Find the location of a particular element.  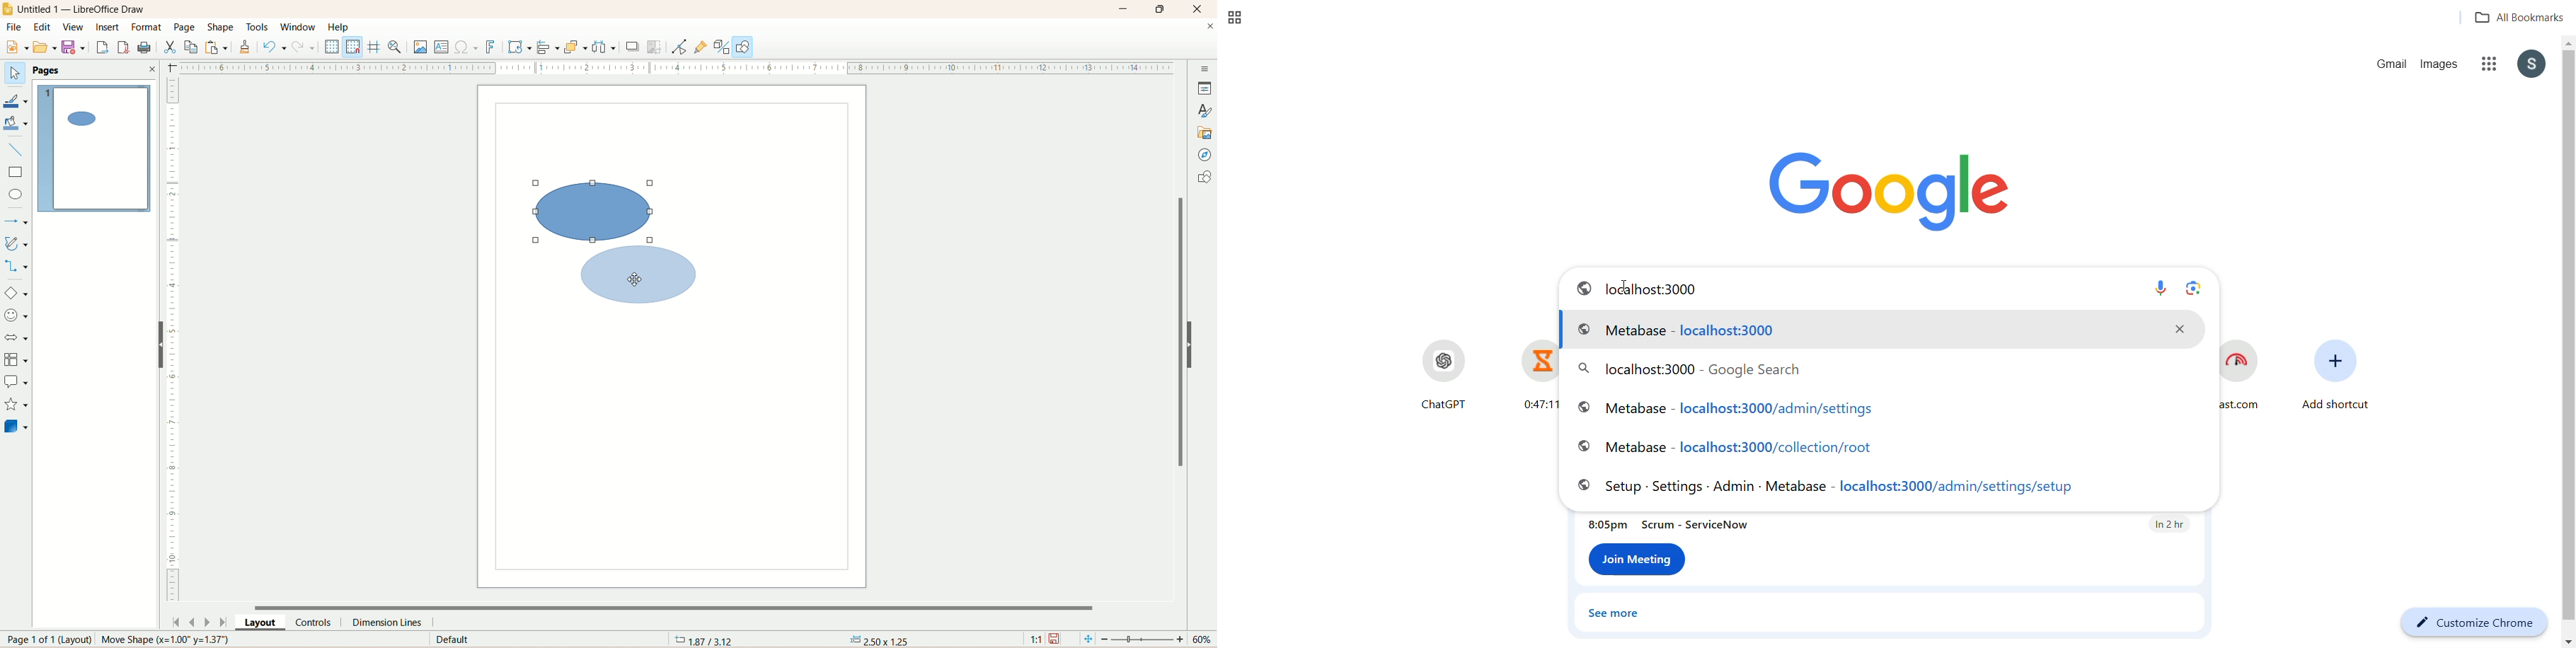

vertical scroll bar is located at coordinates (1177, 339).